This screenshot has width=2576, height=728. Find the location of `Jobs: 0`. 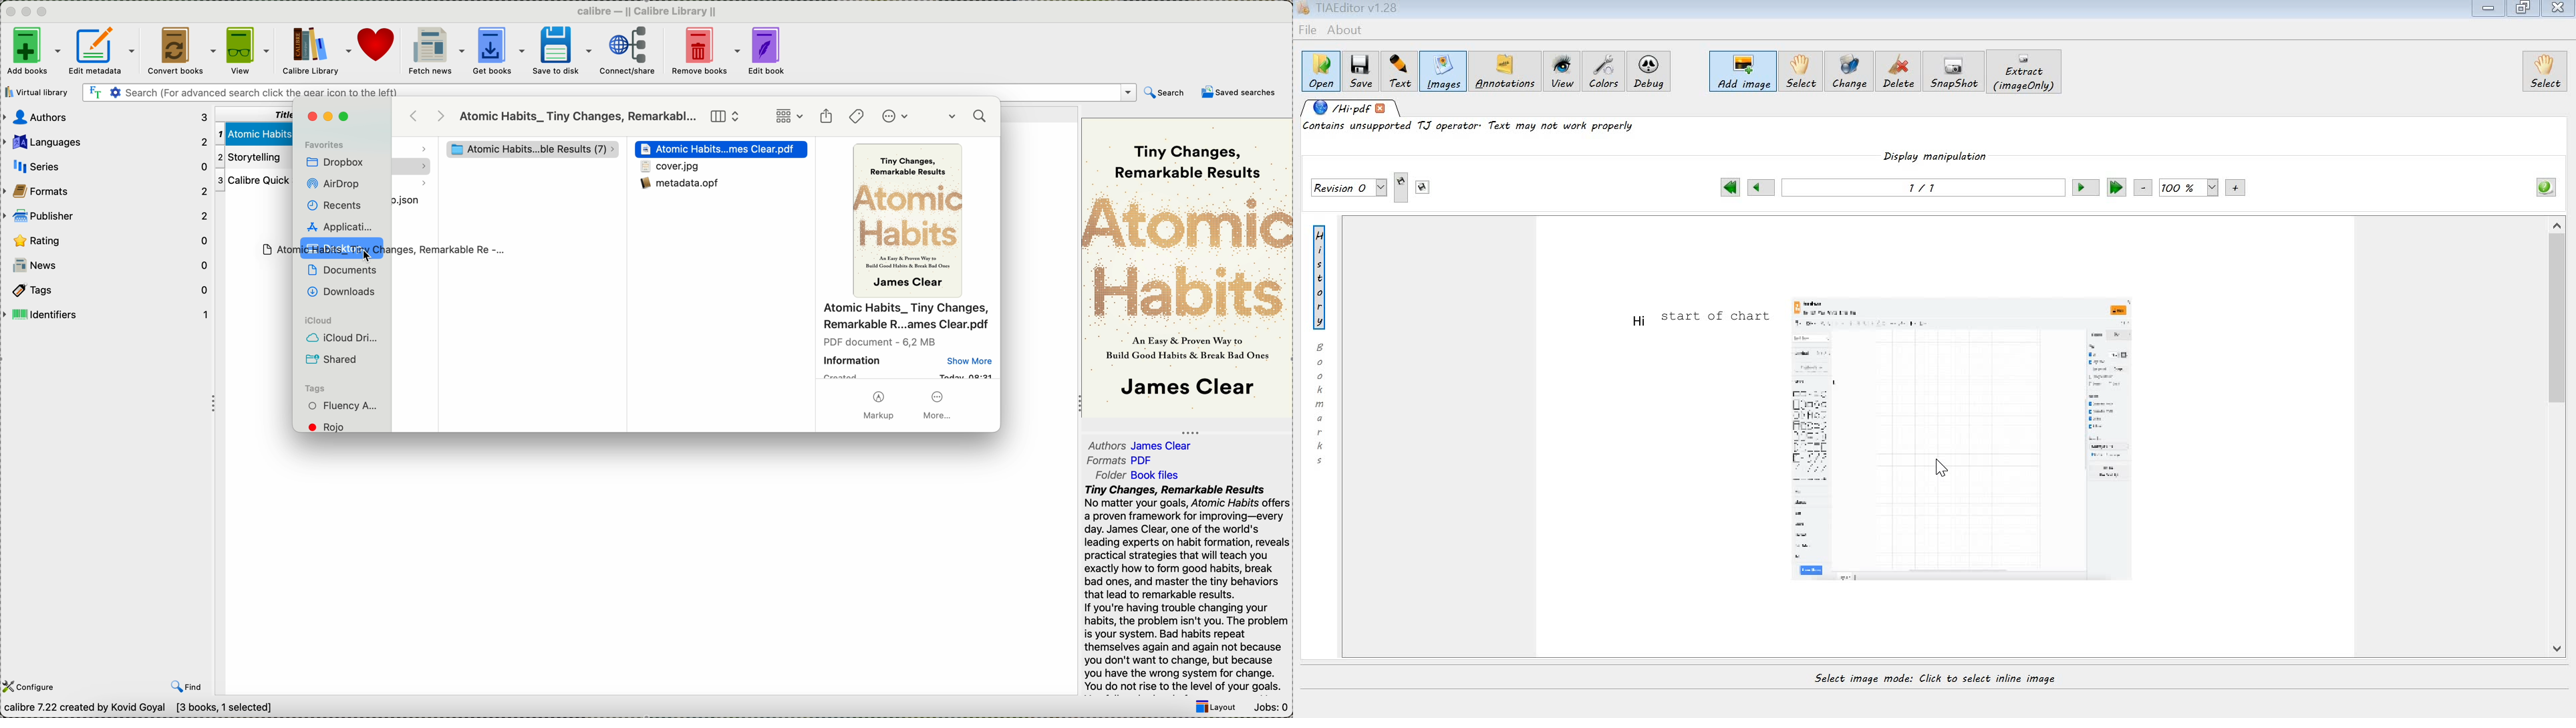

Jobs: 0 is located at coordinates (1270, 708).